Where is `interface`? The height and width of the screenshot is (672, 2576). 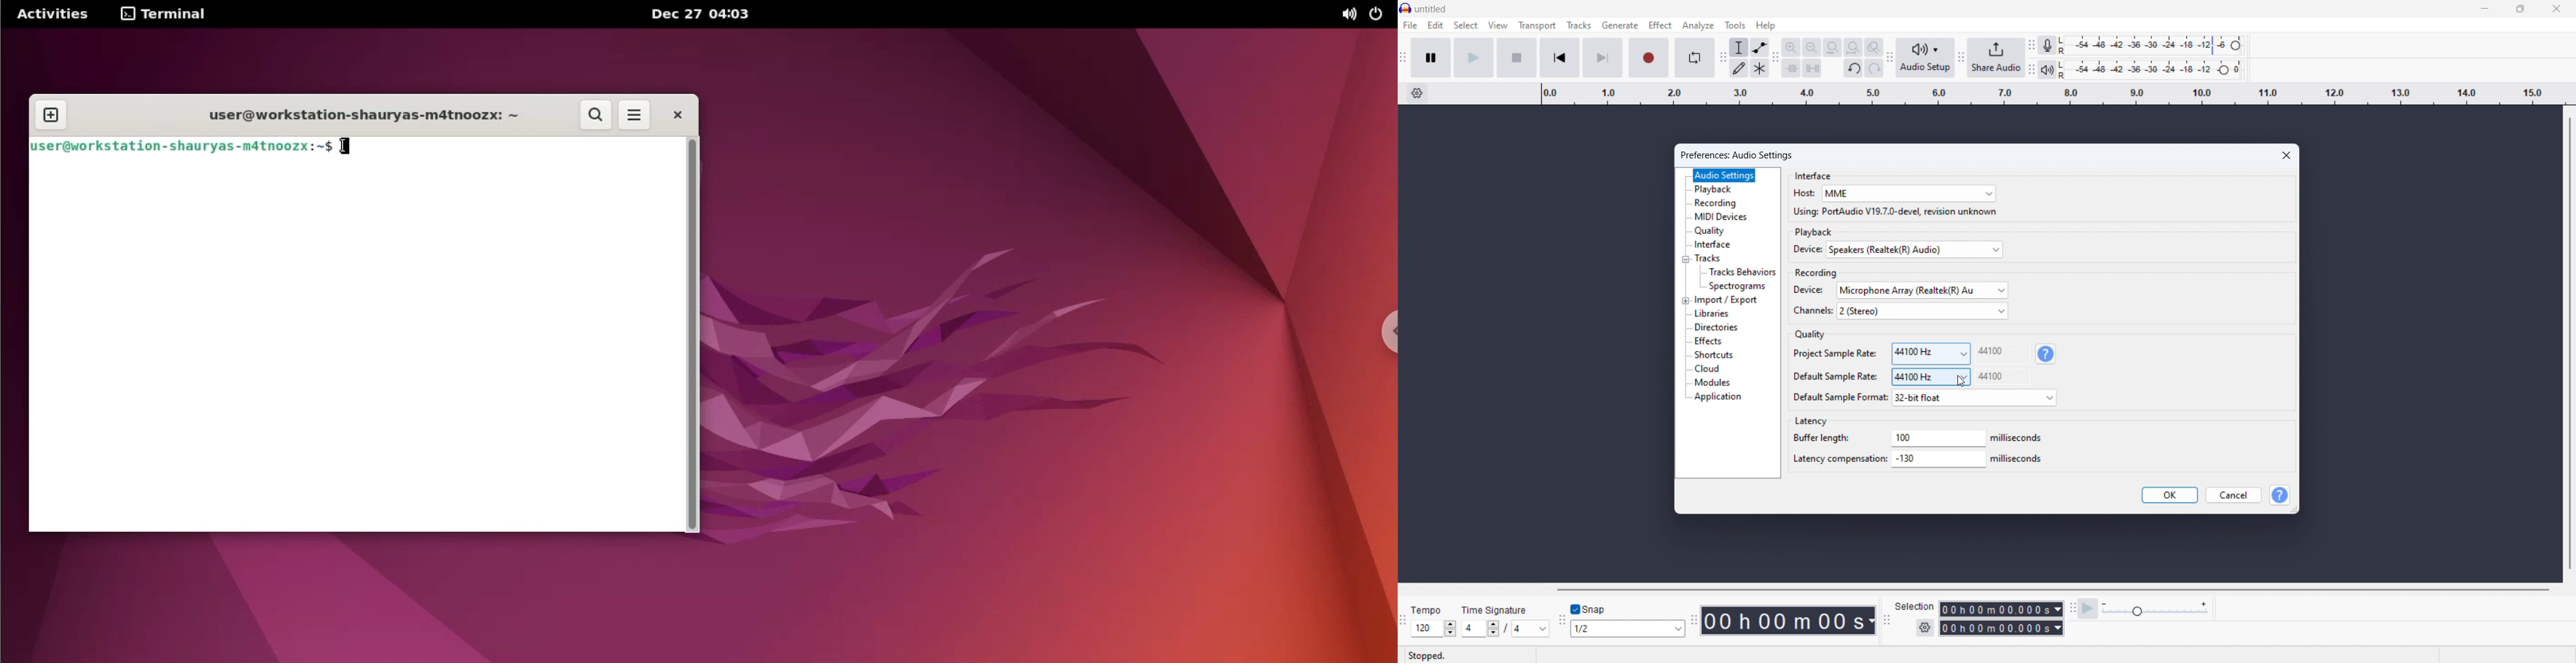 interface is located at coordinates (1713, 245).